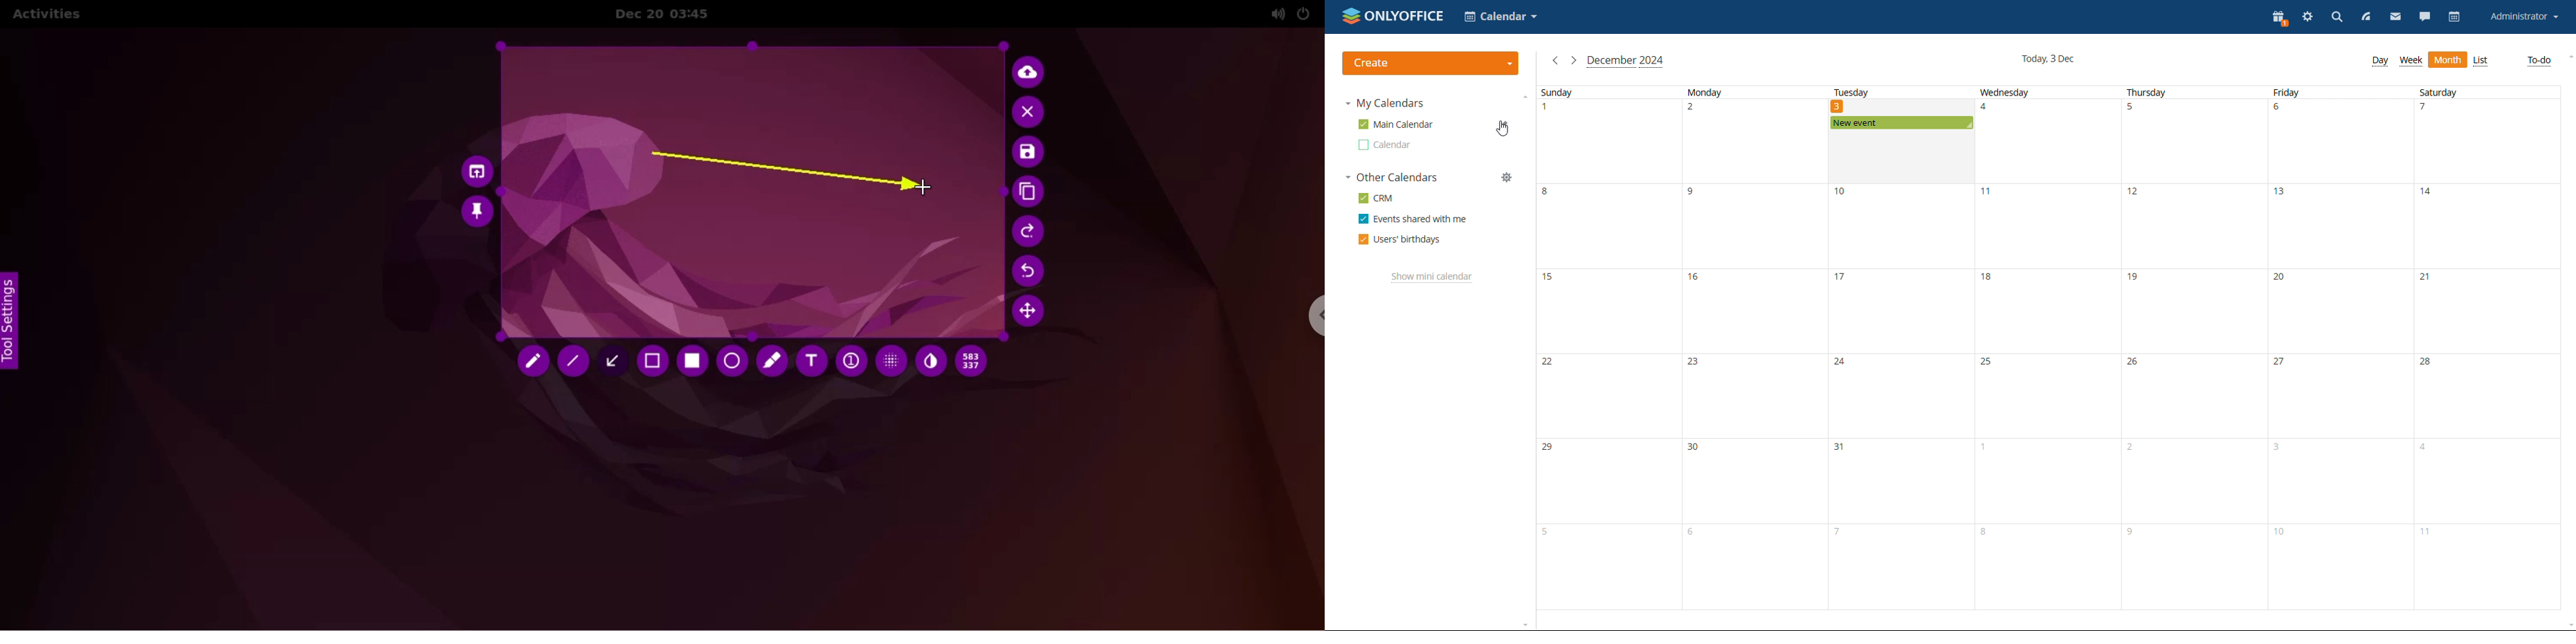 The height and width of the screenshot is (644, 2576). I want to click on date, so click(2191, 227).